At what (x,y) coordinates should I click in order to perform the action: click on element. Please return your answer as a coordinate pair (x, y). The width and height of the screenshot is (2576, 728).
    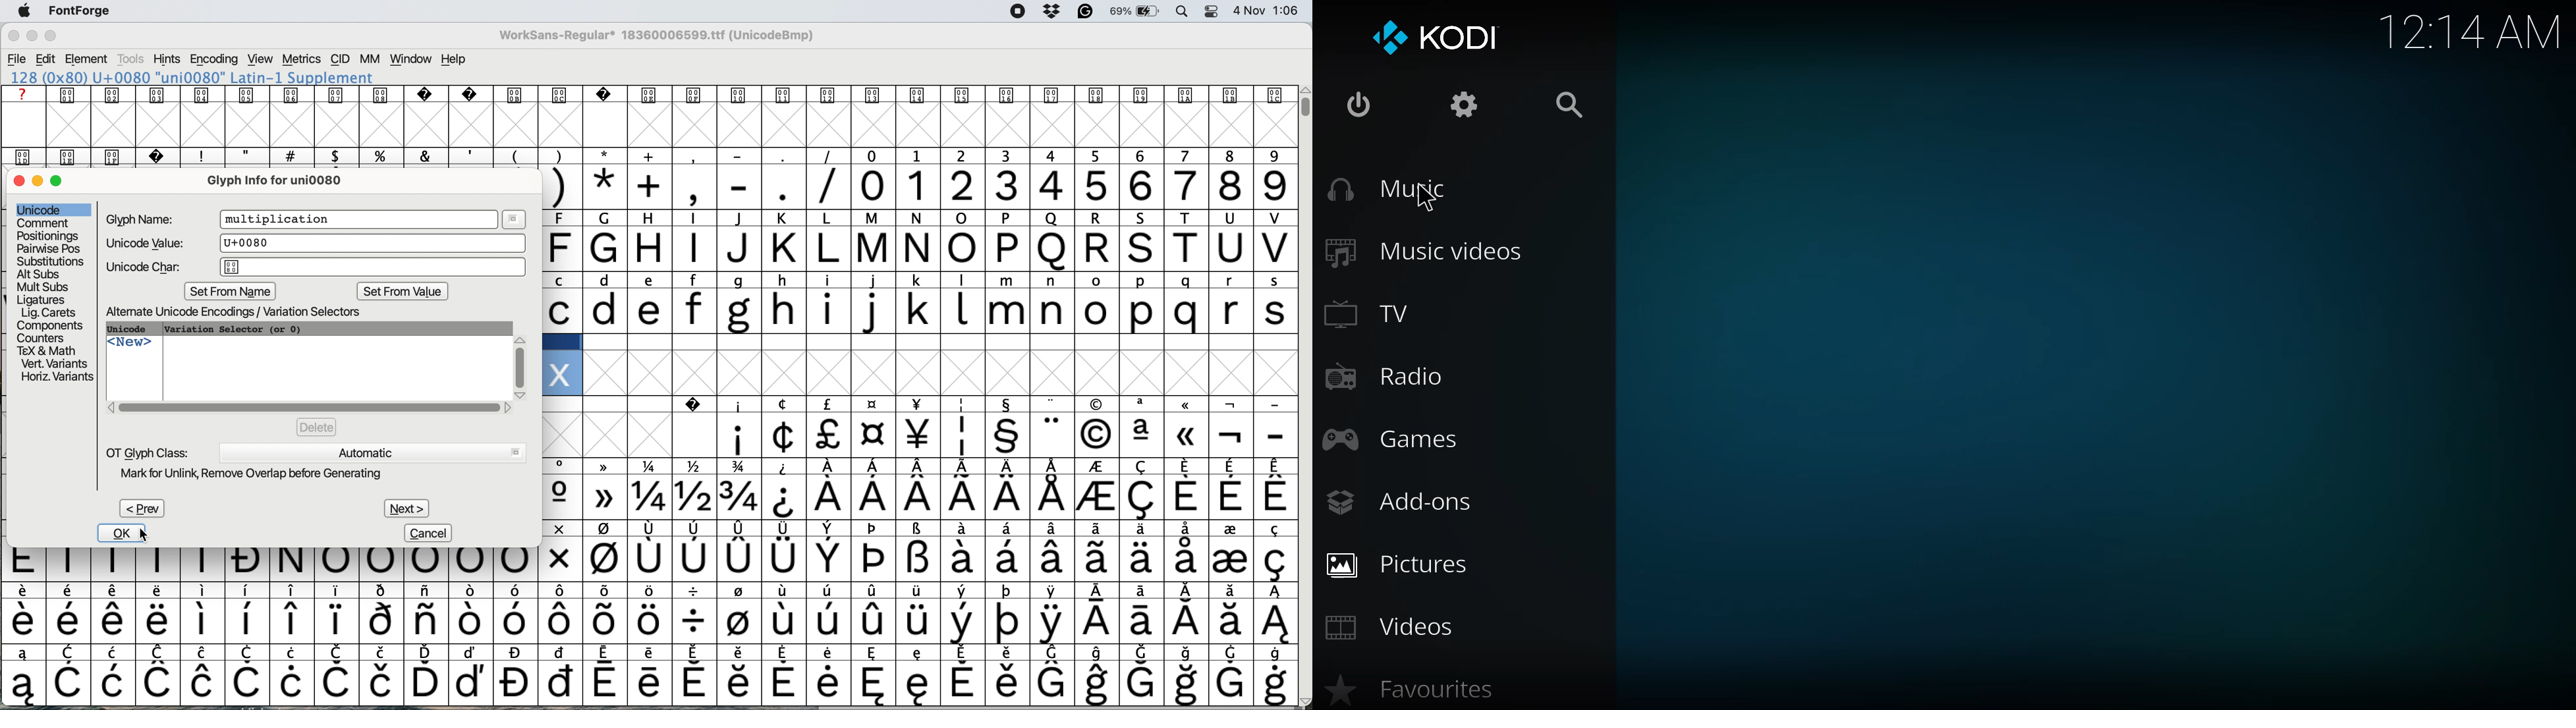
    Looking at the image, I should click on (89, 60).